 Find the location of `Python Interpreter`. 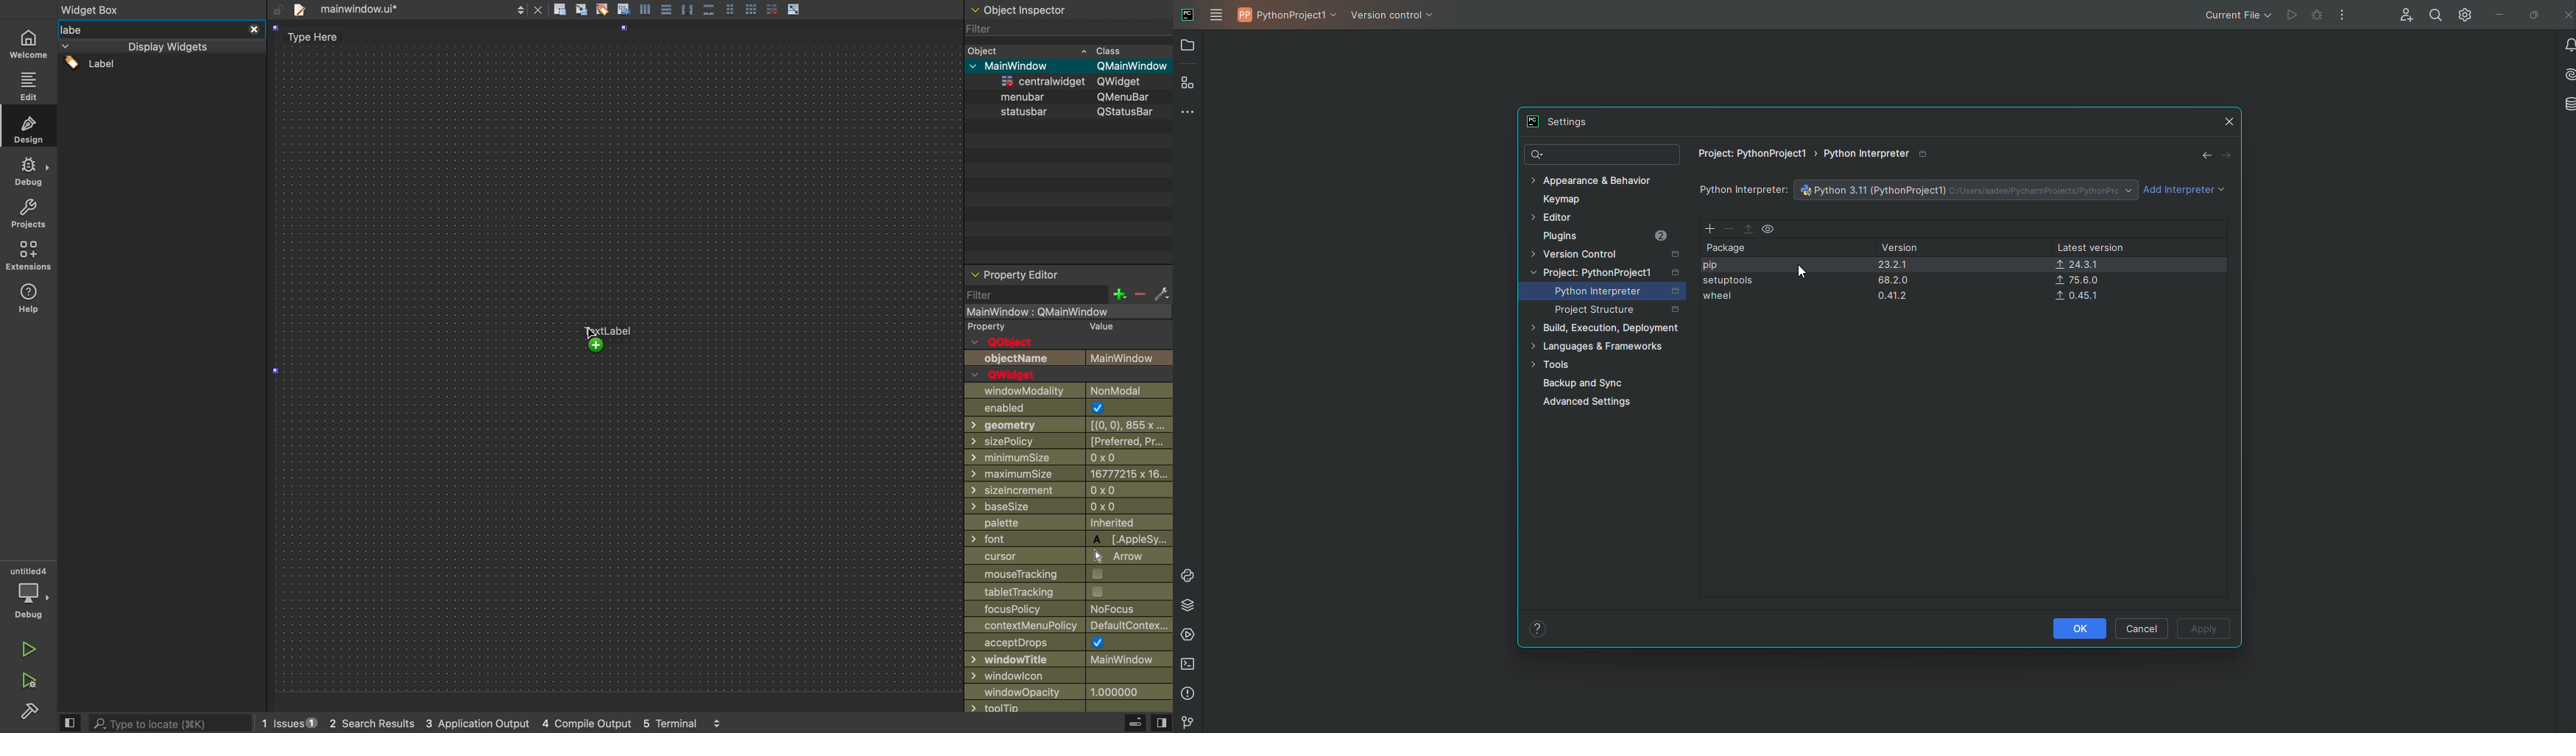

Python Interpreter is located at coordinates (1619, 291).